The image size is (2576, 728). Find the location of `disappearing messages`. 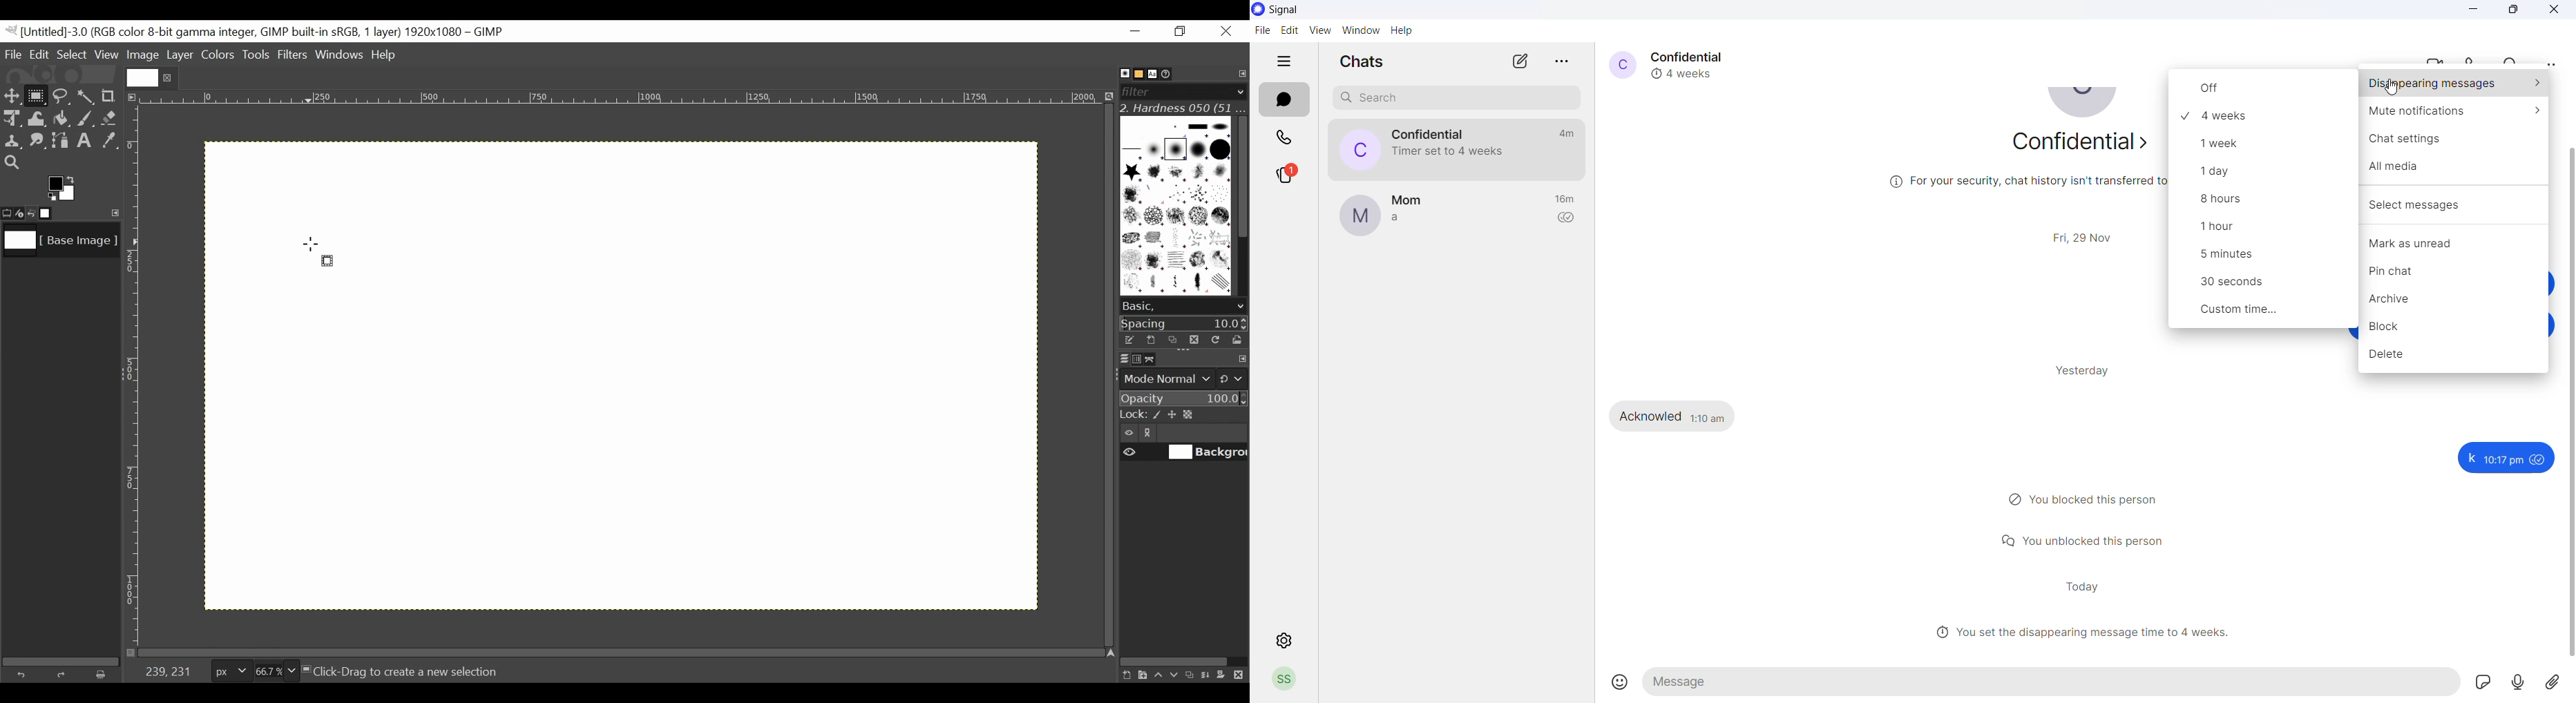

disappearing messages is located at coordinates (2455, 84).